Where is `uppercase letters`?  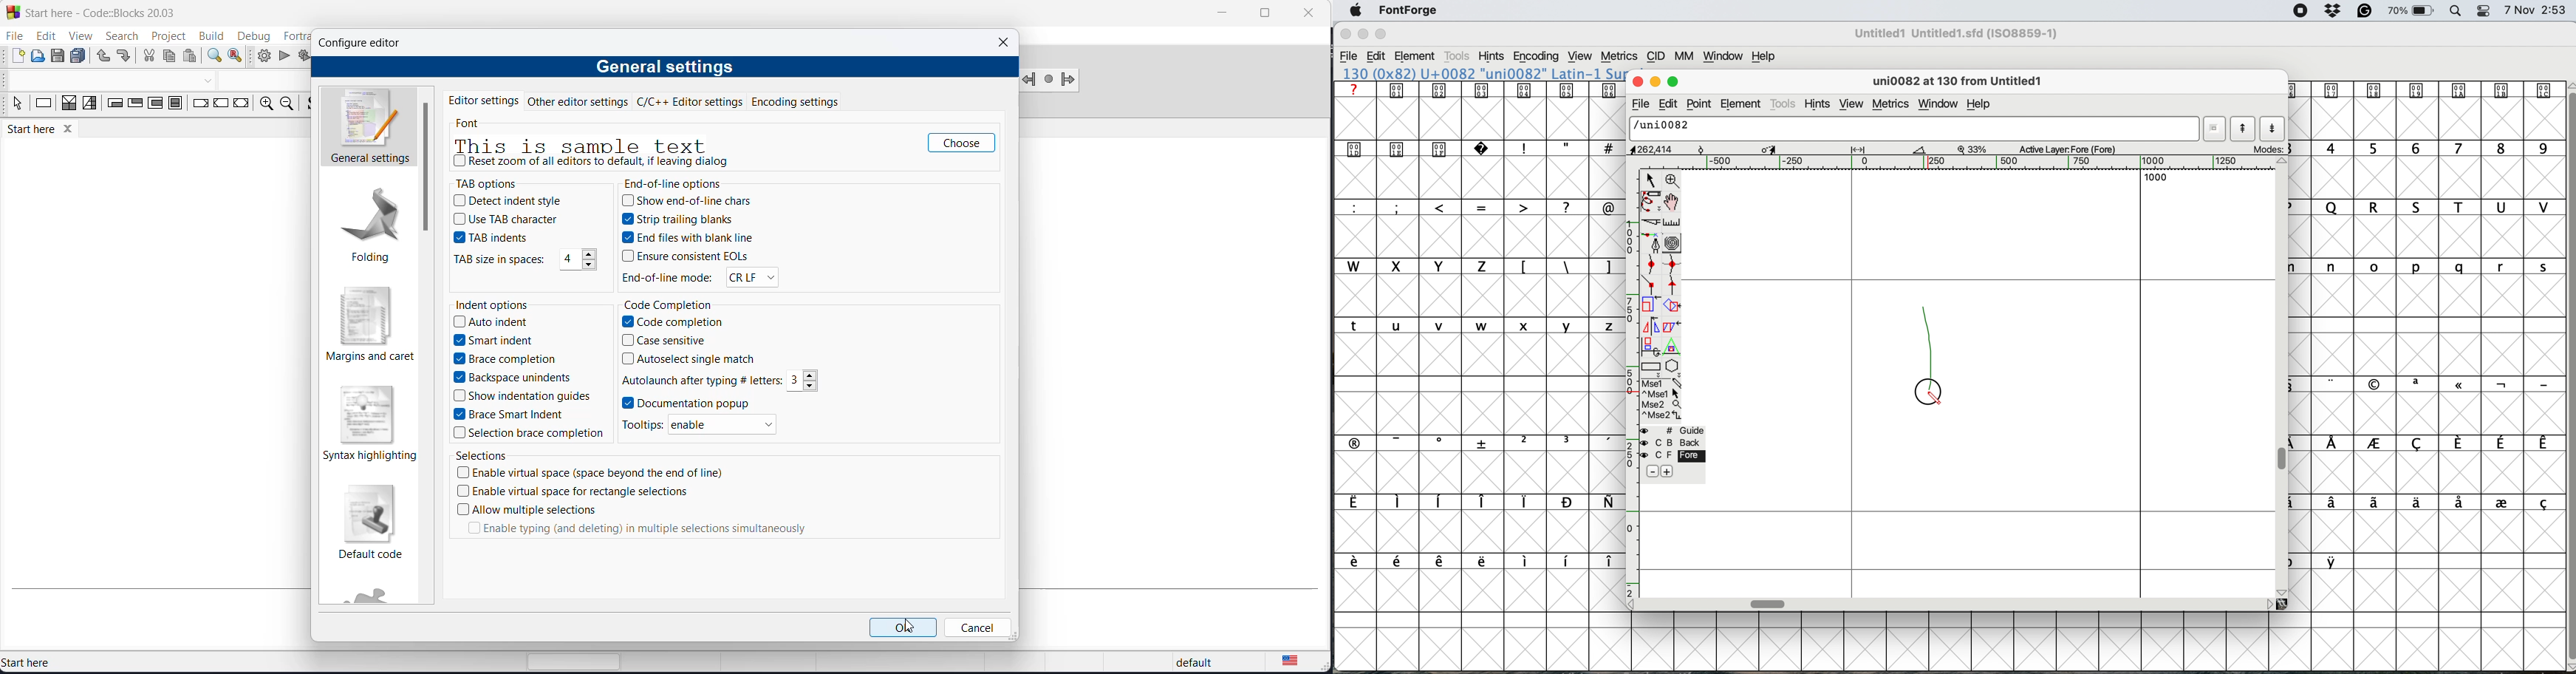
uppercase letters is located at coordinates (1645, 207).